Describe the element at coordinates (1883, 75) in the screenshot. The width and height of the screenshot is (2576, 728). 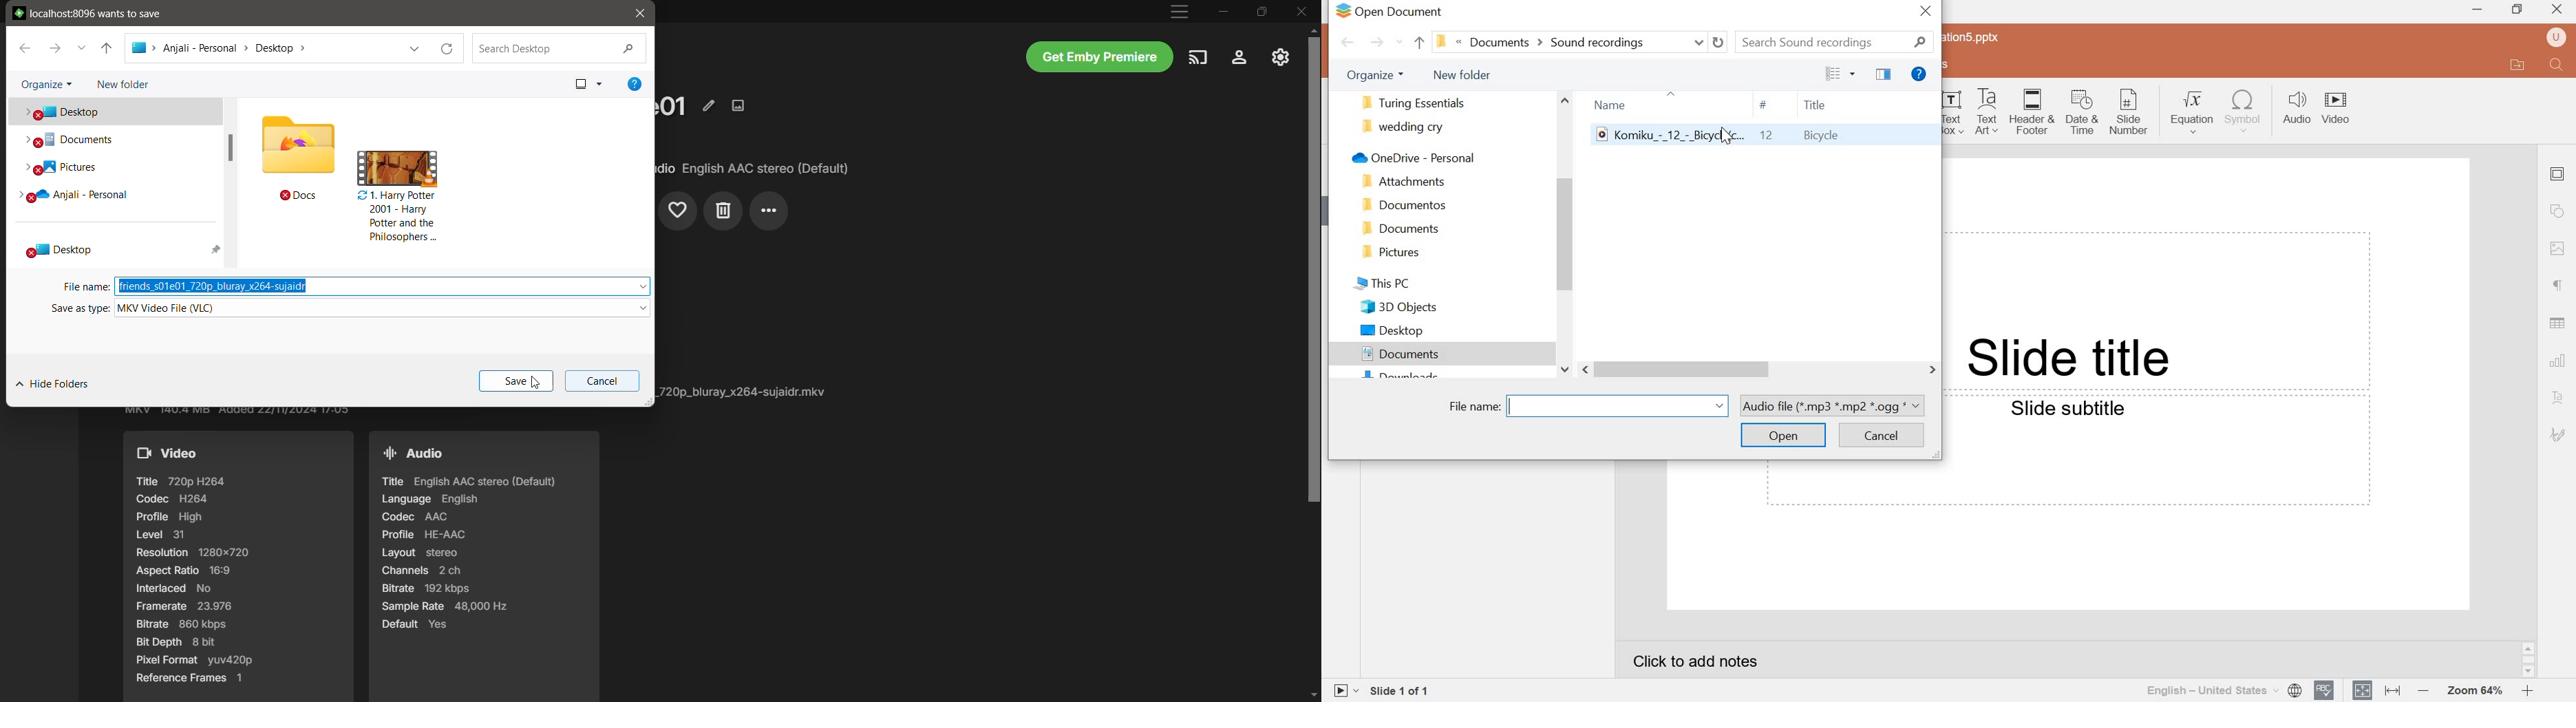
I see `show the preview pane` at that location.